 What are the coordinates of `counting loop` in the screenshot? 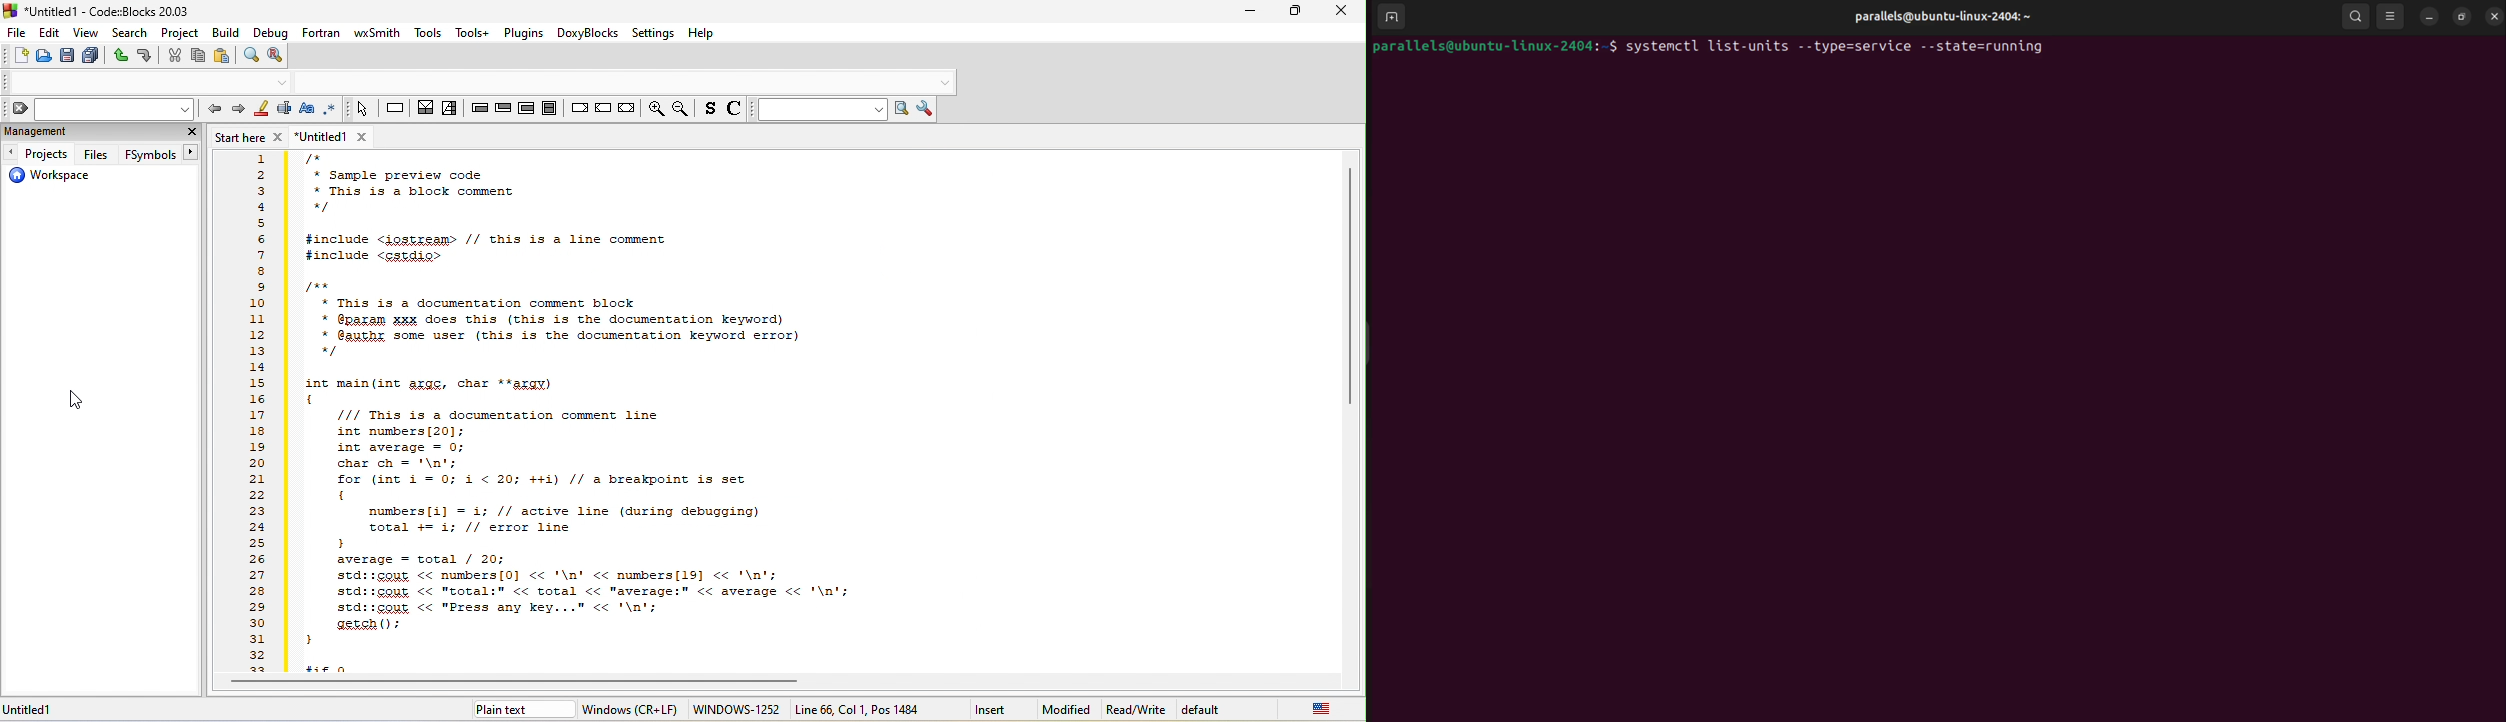 It's located at (525, 108).